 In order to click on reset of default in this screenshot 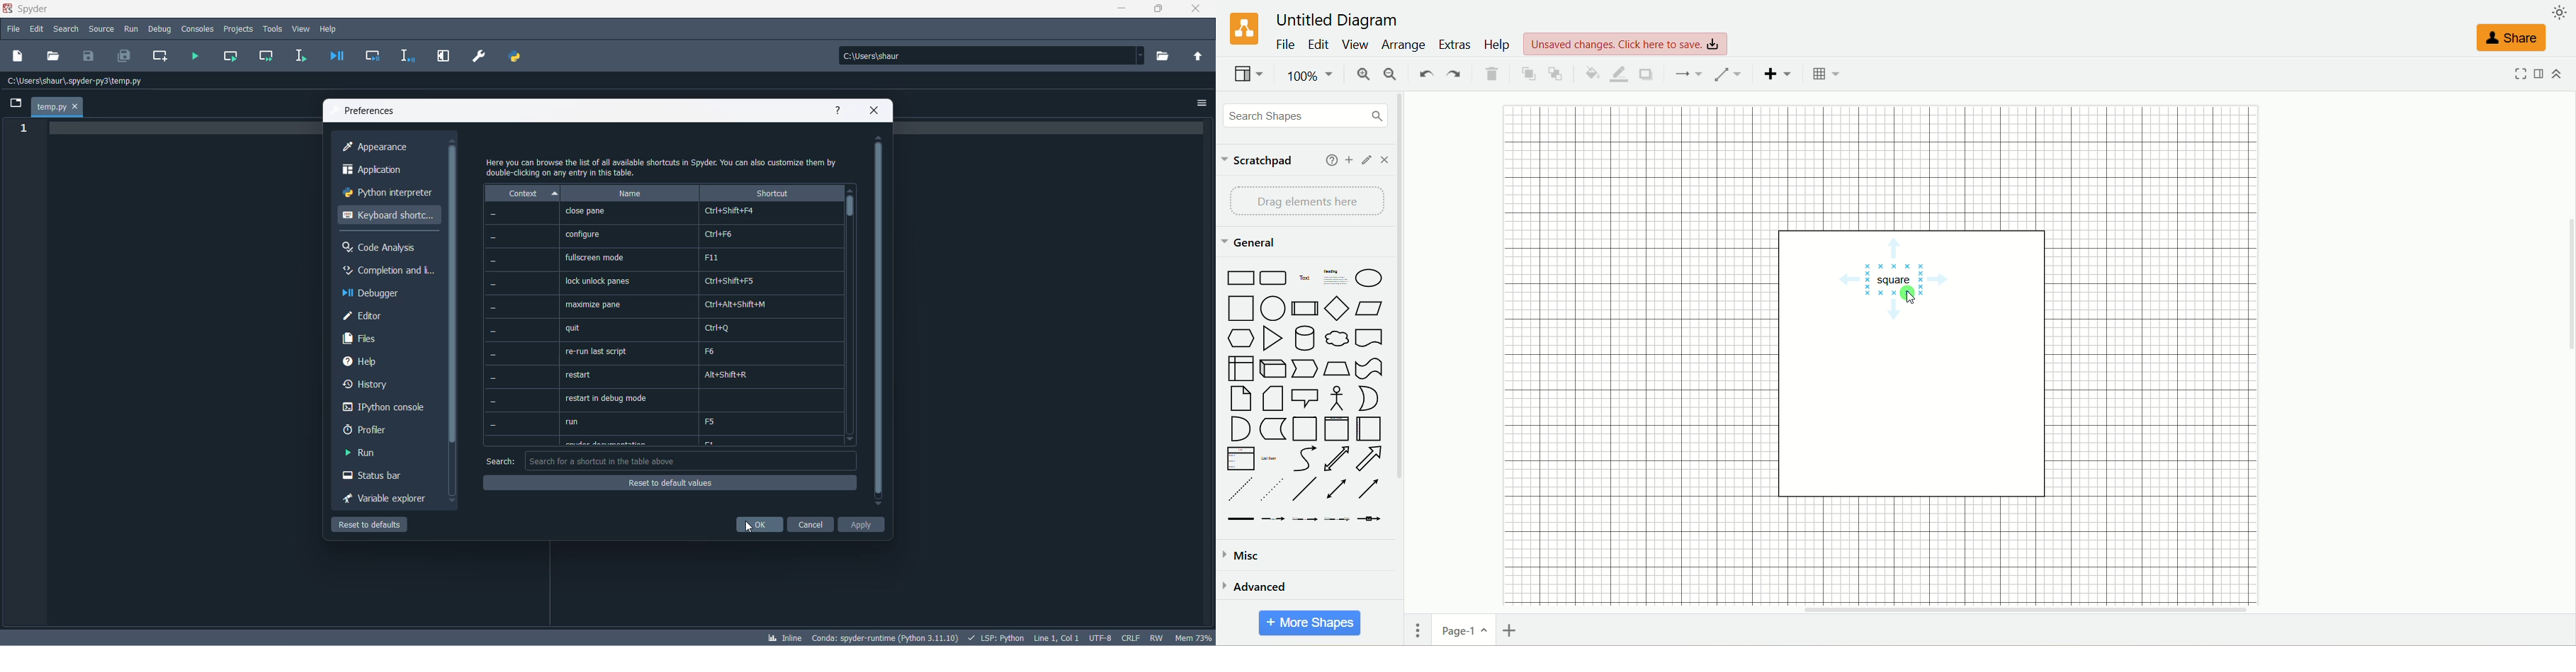, I will do `click(671, 483)`.